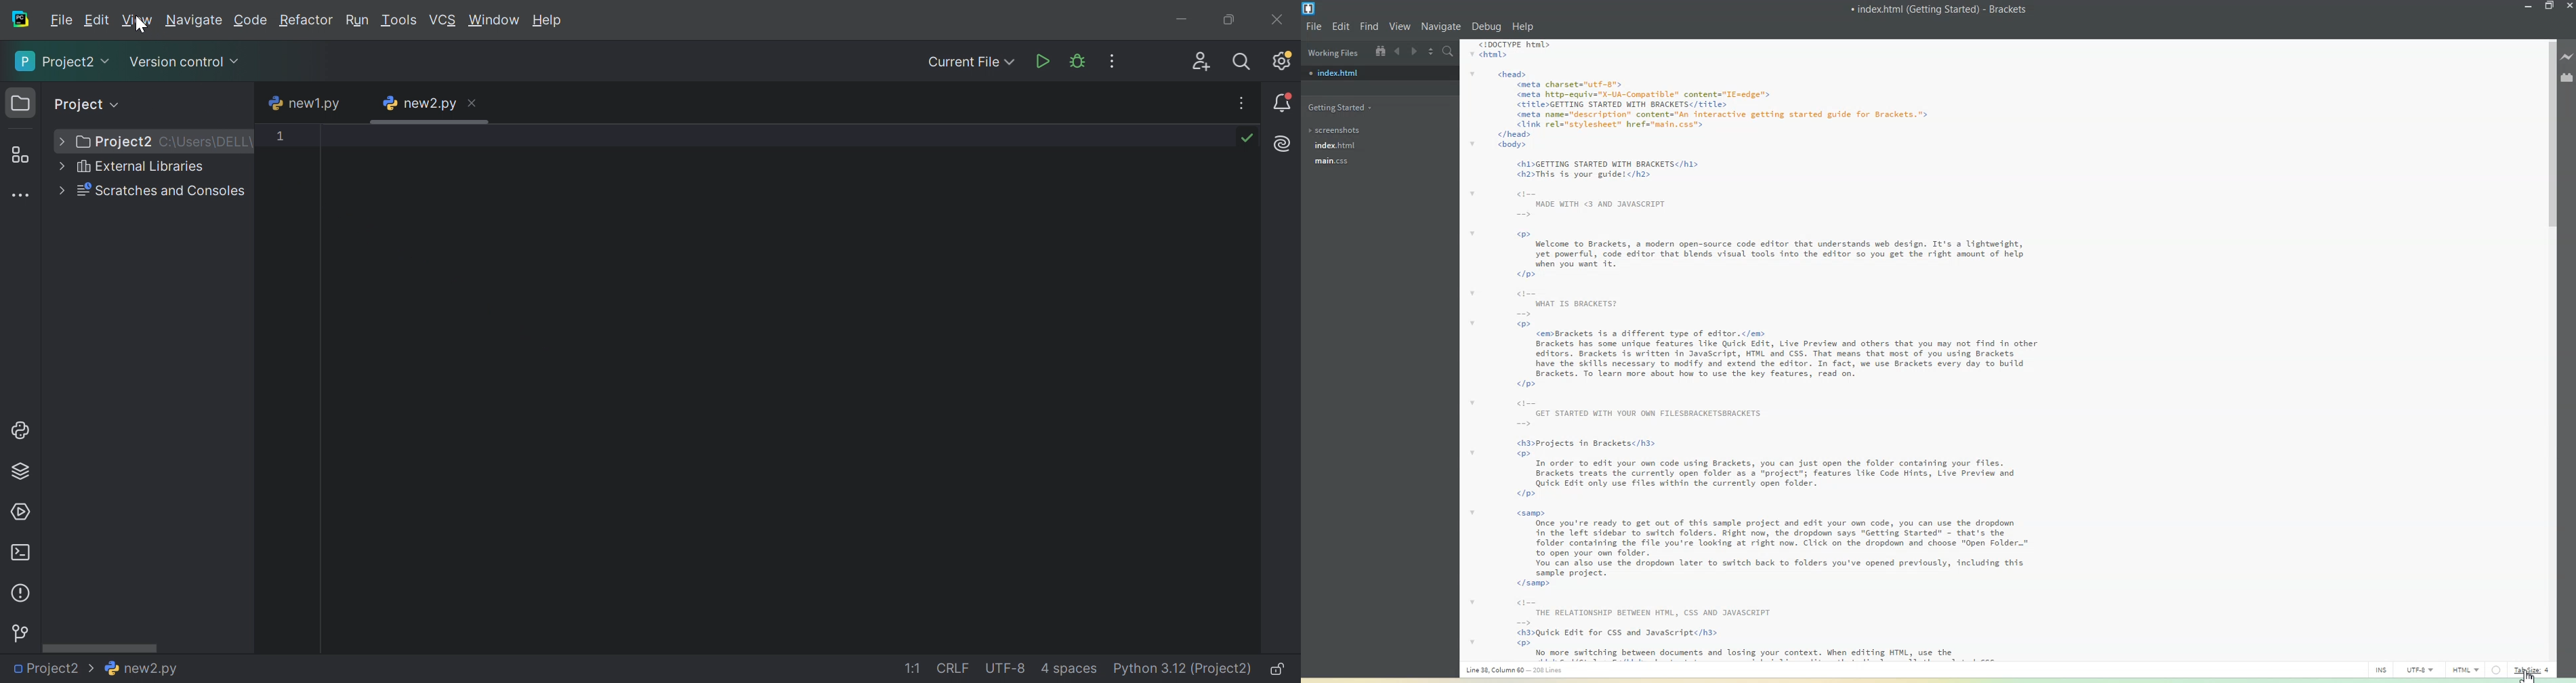  What do you see at coordinates (61, 21) in the screenshot?
I see `File` at bounding box center [61, 21].